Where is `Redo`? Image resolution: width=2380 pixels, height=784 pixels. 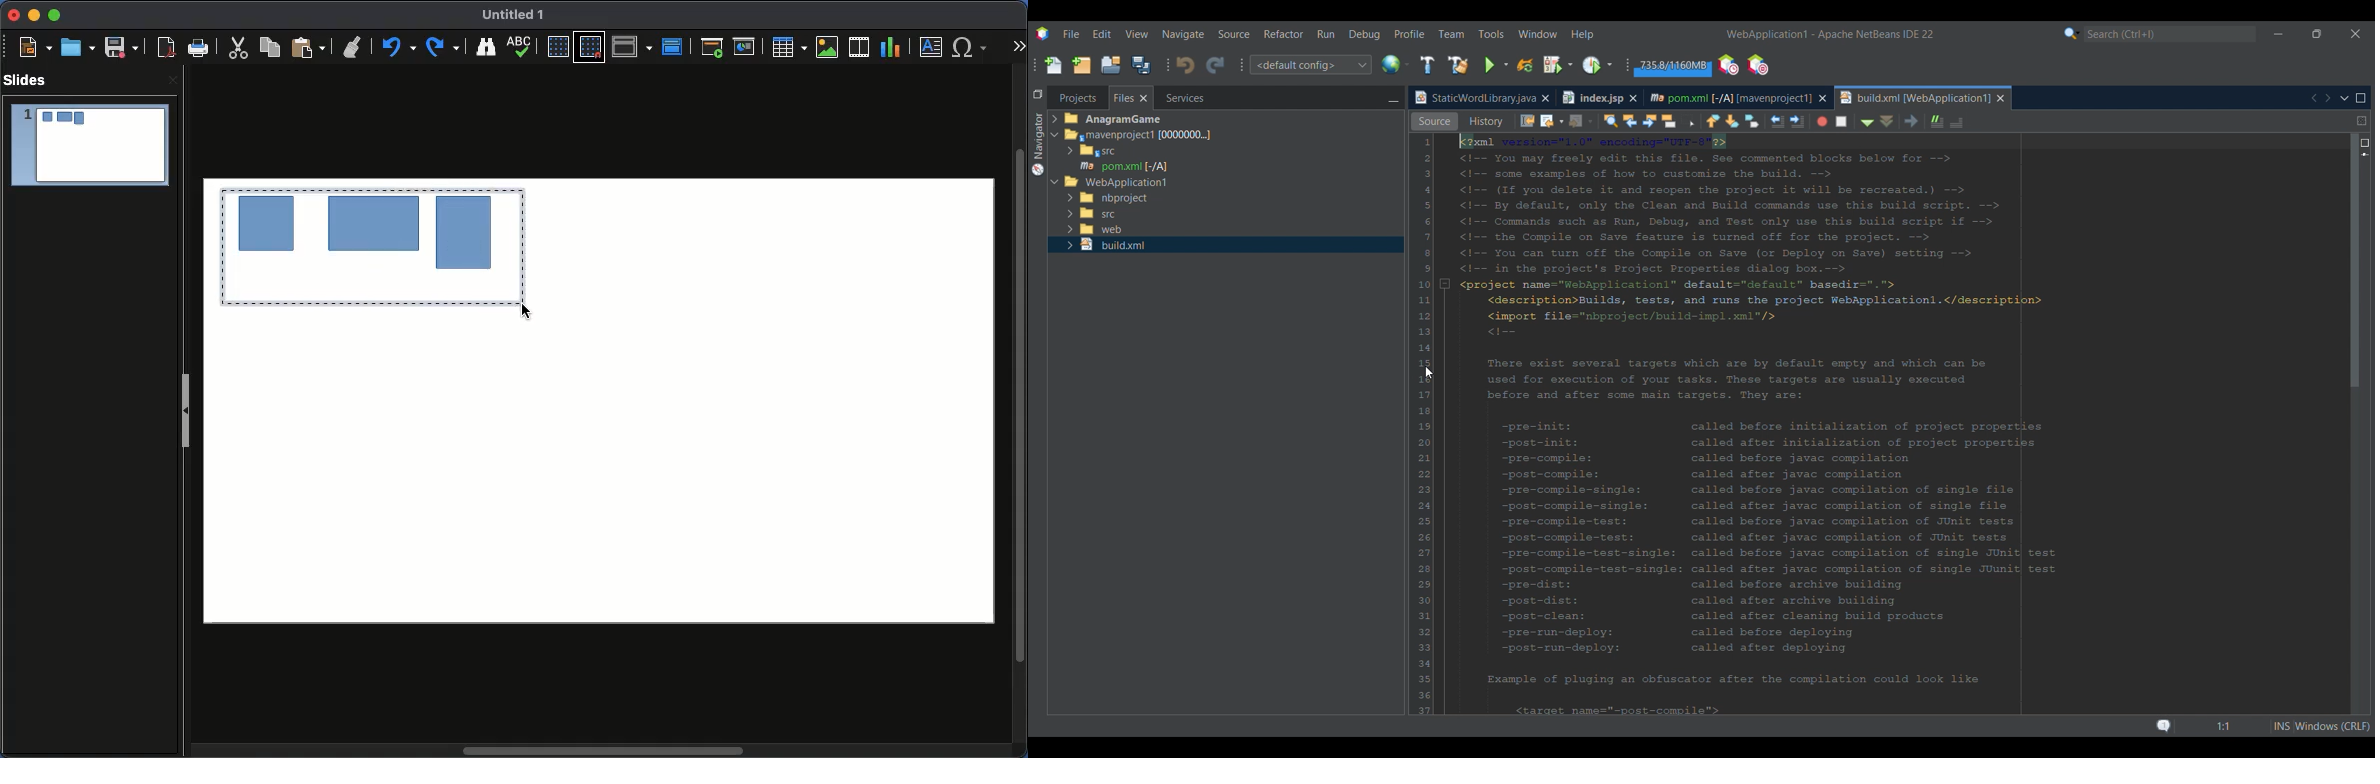
Redo is located at coordinates (445, 47).